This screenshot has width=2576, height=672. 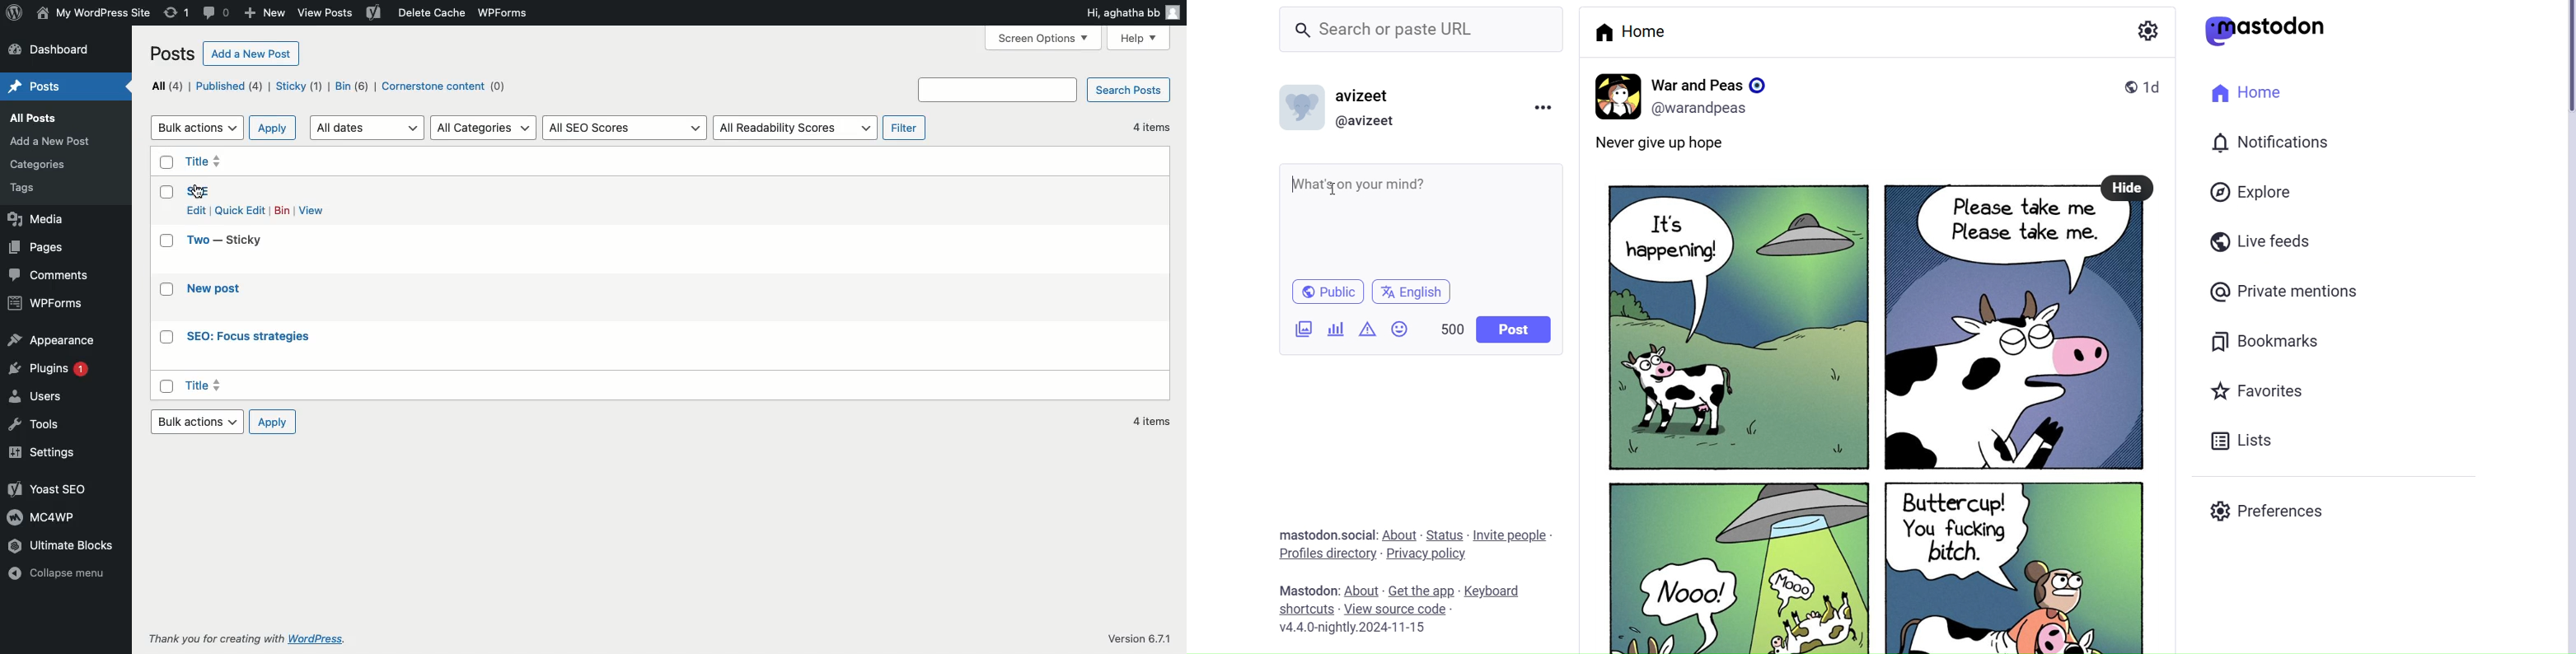 I want to click on Thank you for creating with WordPress., so click(x=251, y=640).